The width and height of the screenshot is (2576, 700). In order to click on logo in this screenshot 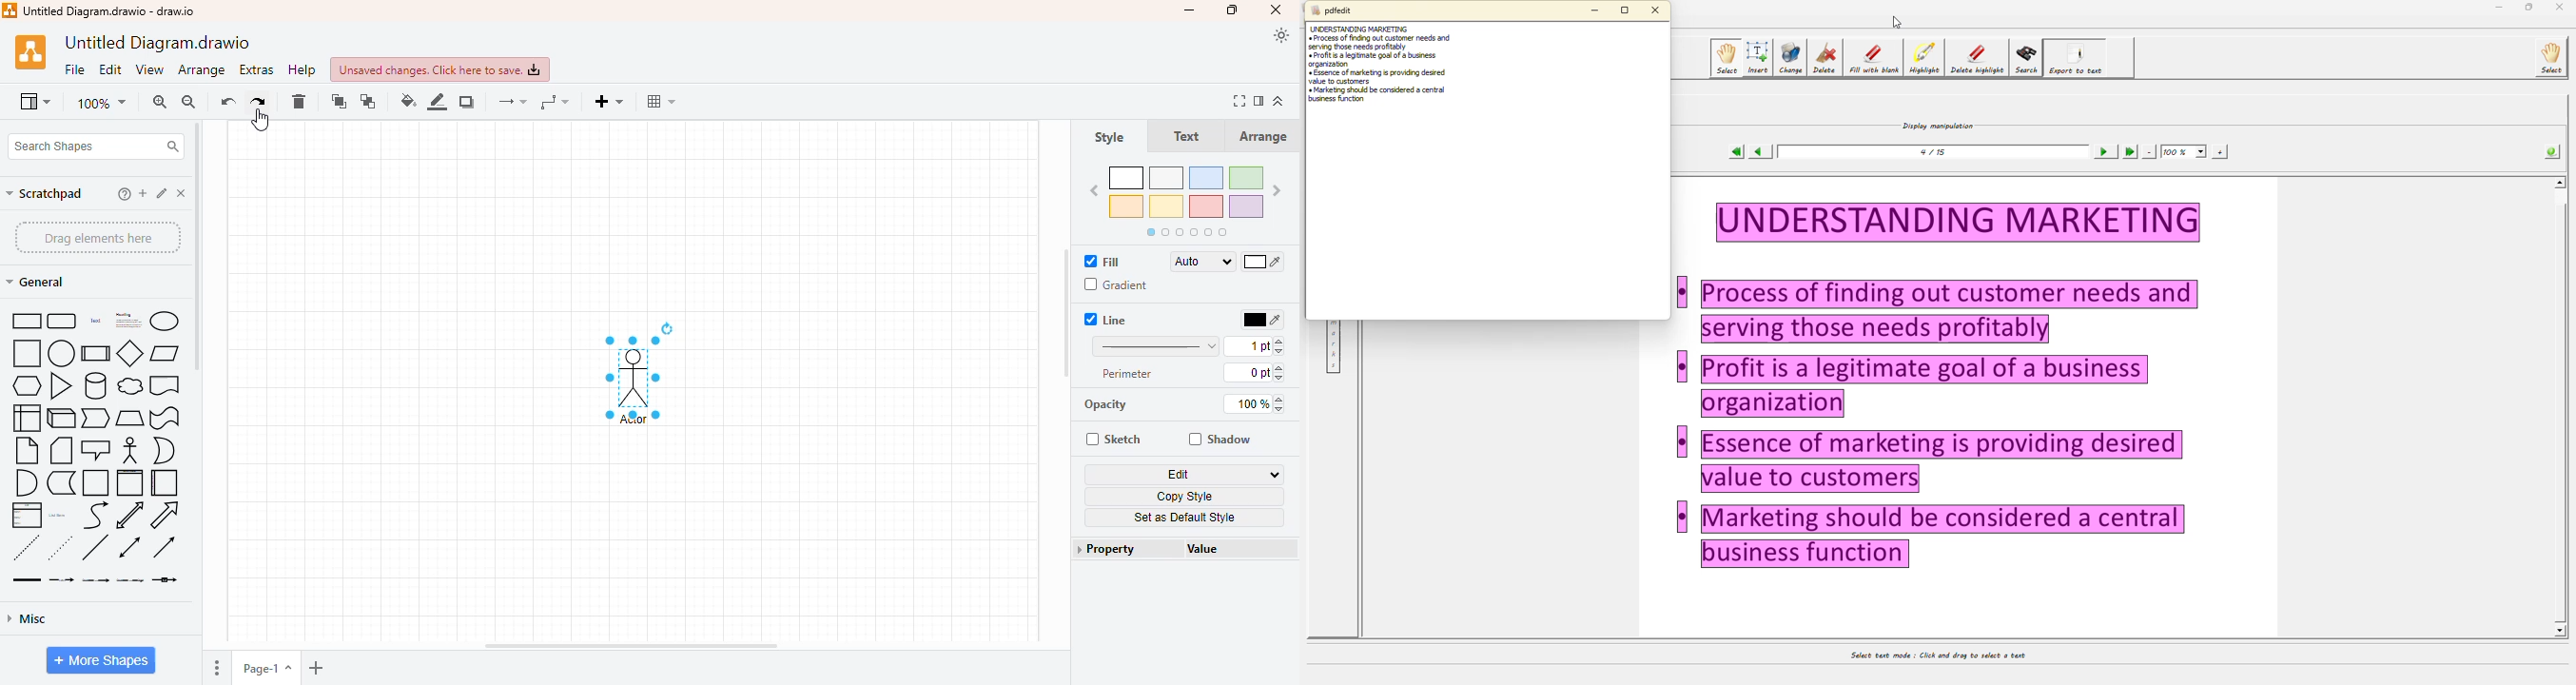, I will do `click(10, 10)`.